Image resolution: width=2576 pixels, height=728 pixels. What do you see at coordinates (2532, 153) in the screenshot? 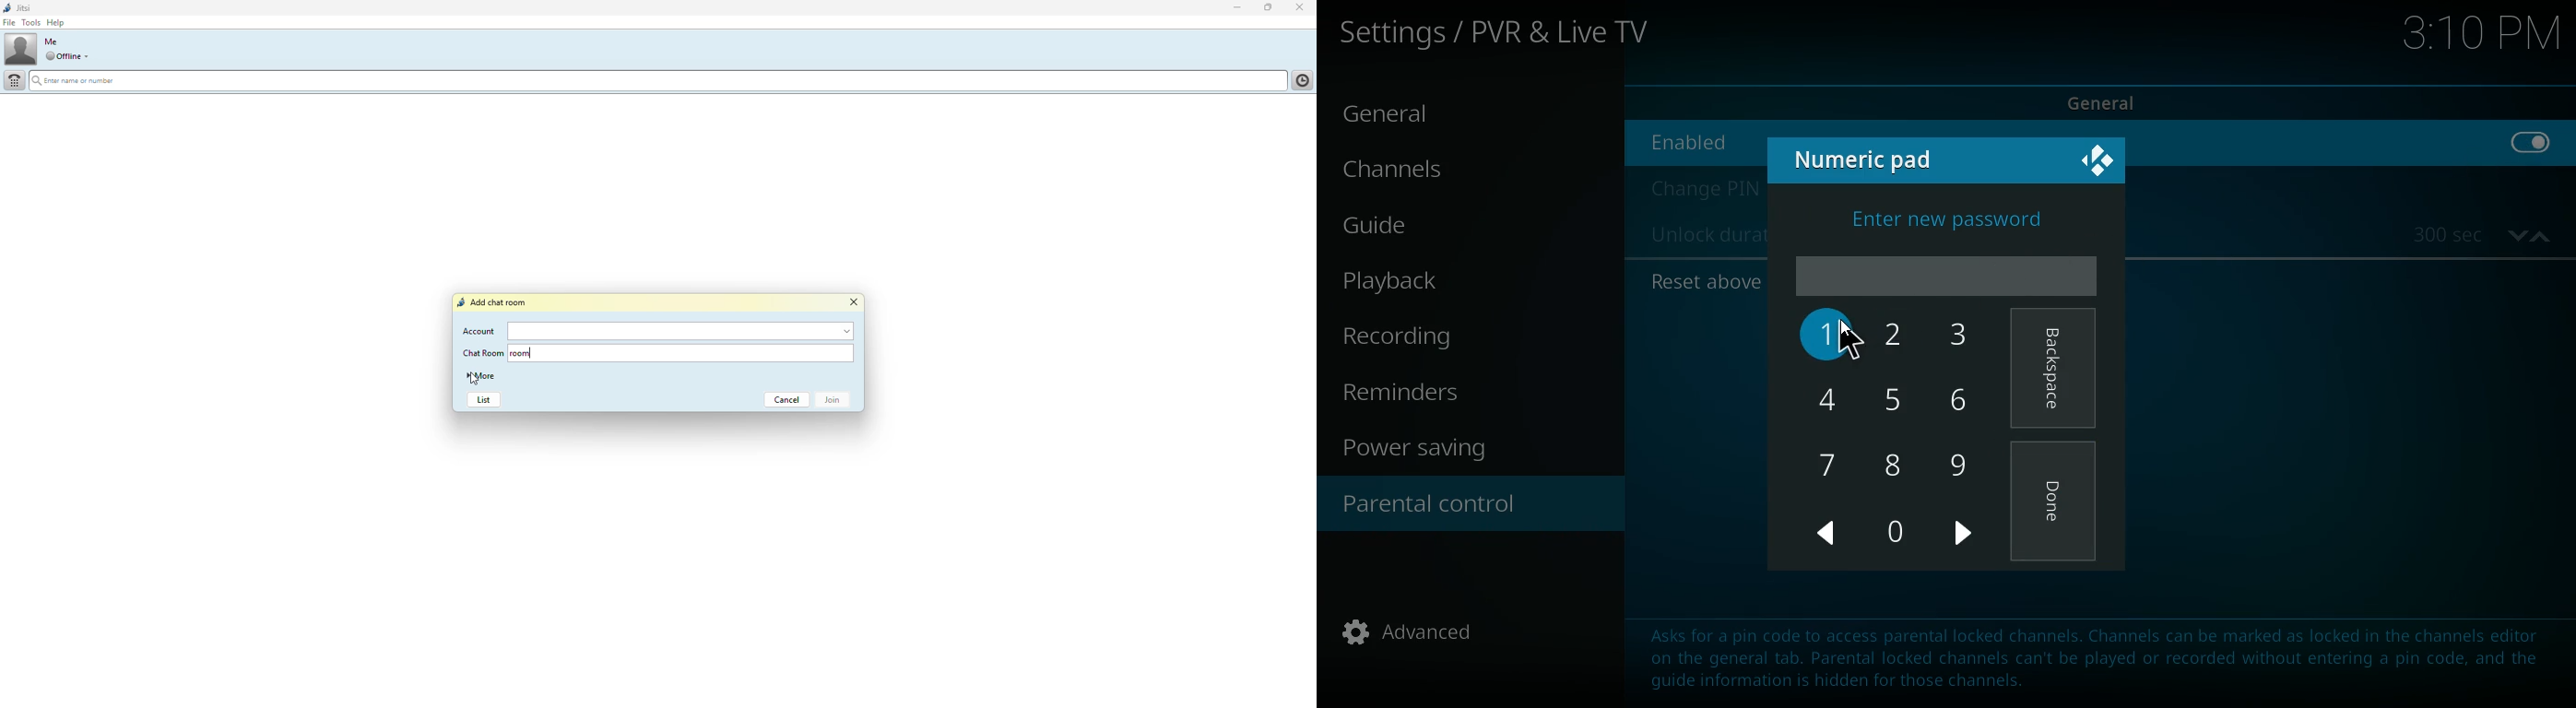
I see `off` at bounding box center [2532, 153].